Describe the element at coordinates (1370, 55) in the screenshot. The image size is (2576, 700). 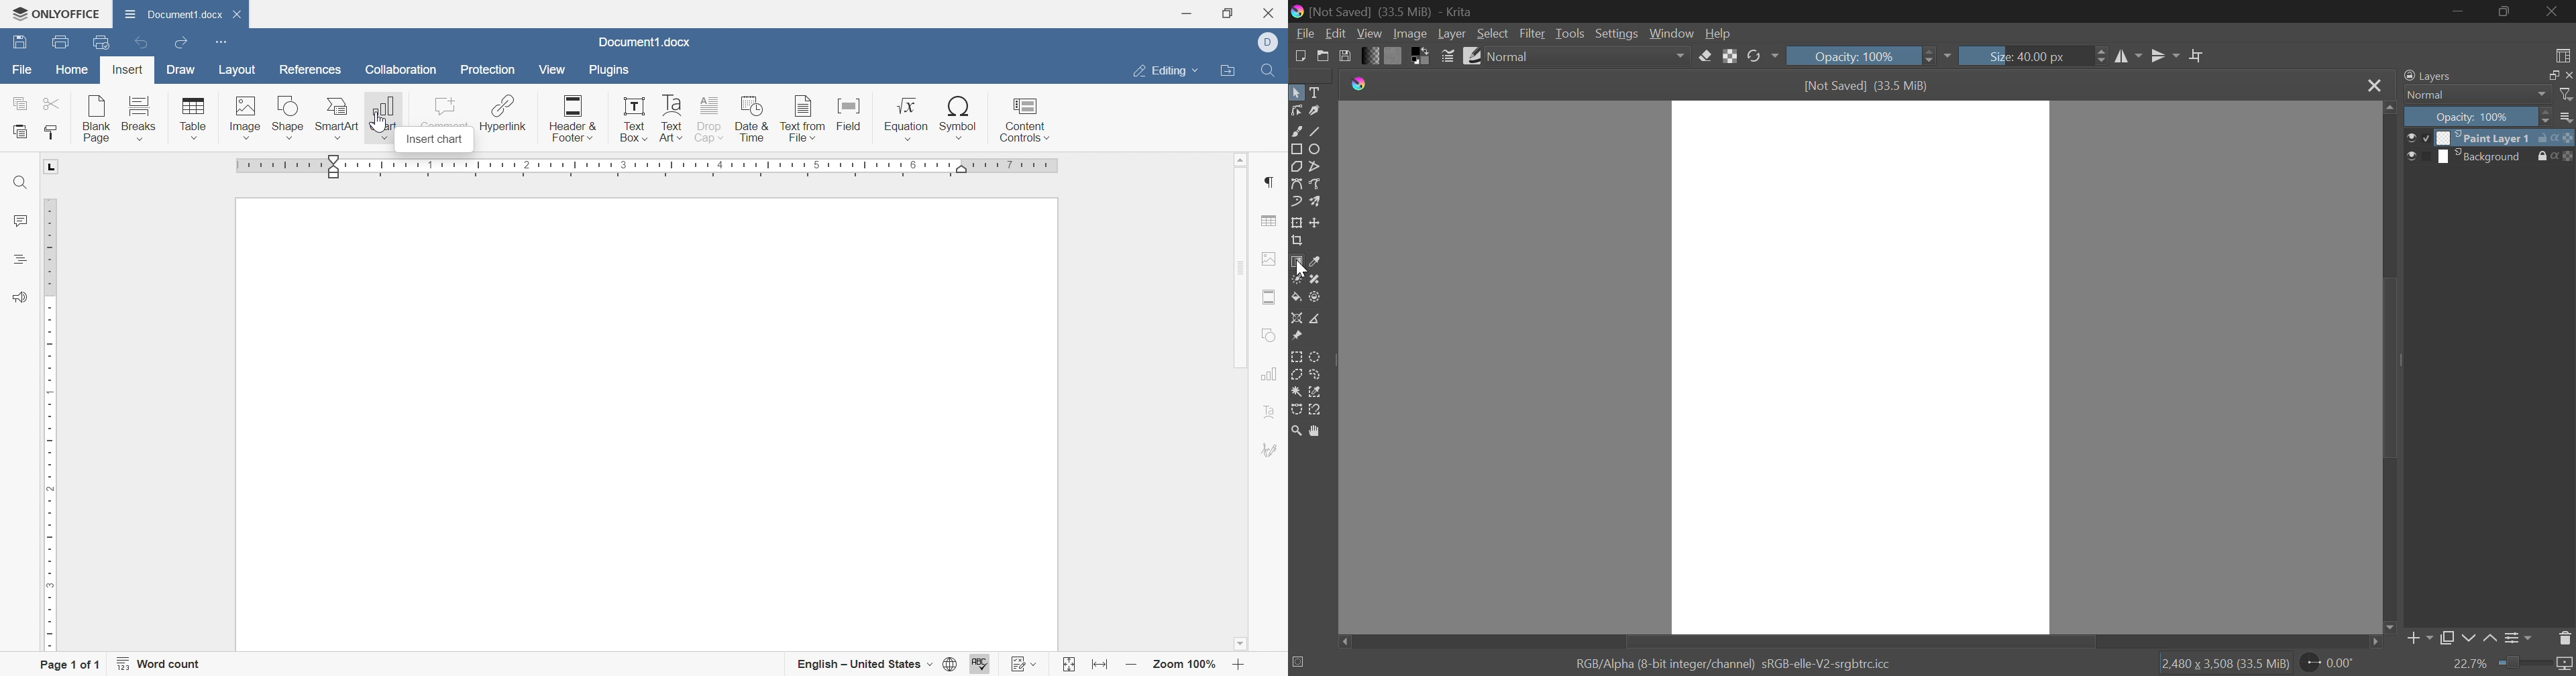
I see `Gradient` at that location.